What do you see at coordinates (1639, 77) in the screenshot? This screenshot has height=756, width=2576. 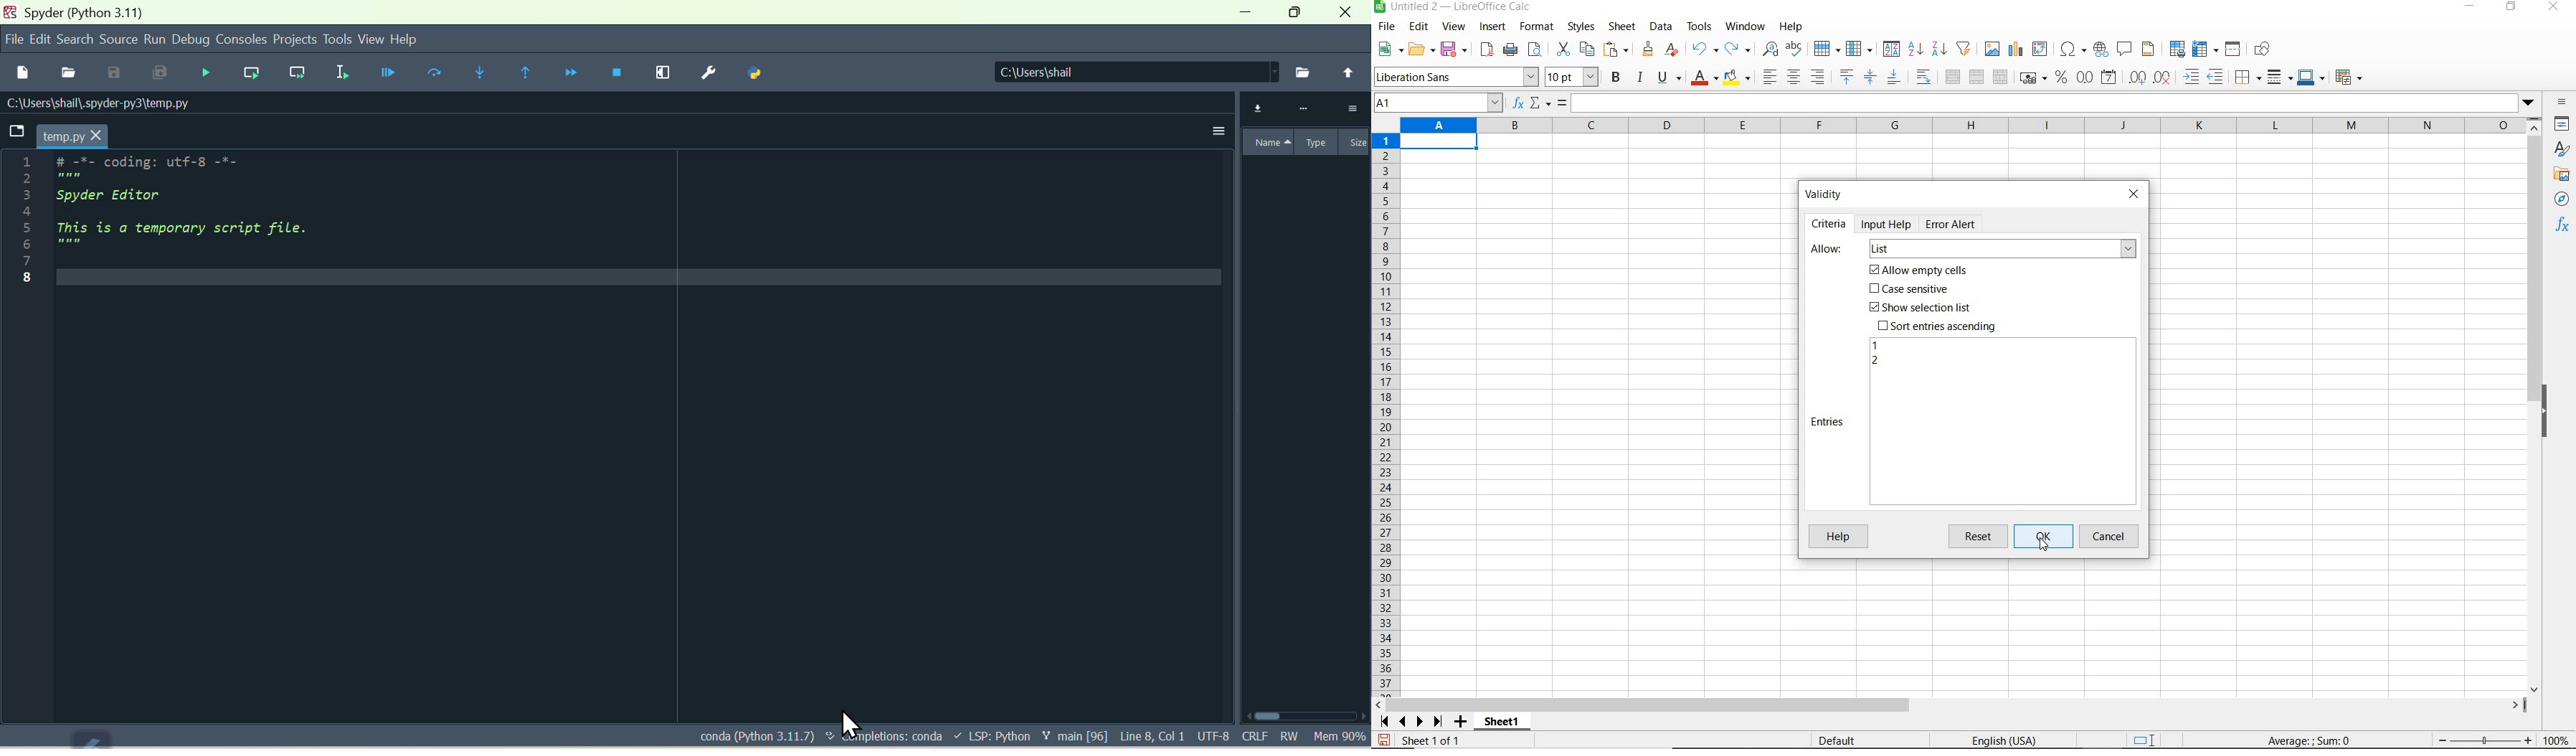 I see `italic` at bounding box center [1639, 77].